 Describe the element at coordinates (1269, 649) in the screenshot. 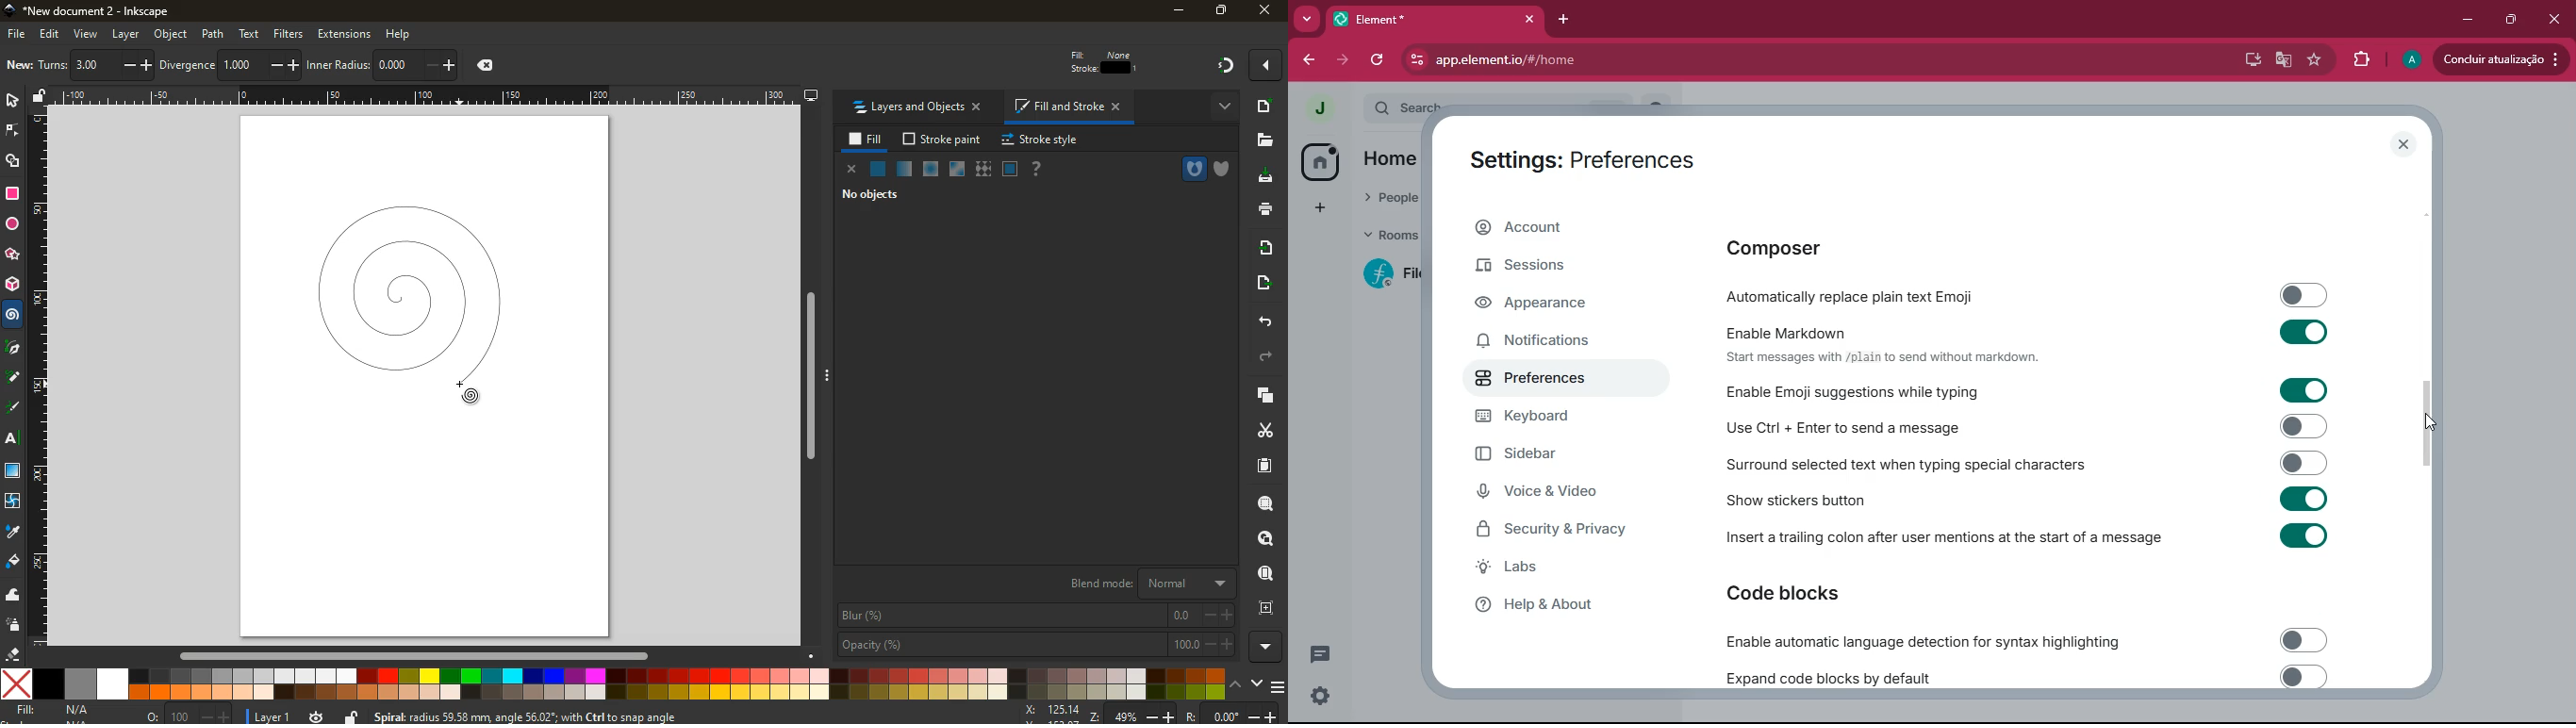

I see `` at that location.